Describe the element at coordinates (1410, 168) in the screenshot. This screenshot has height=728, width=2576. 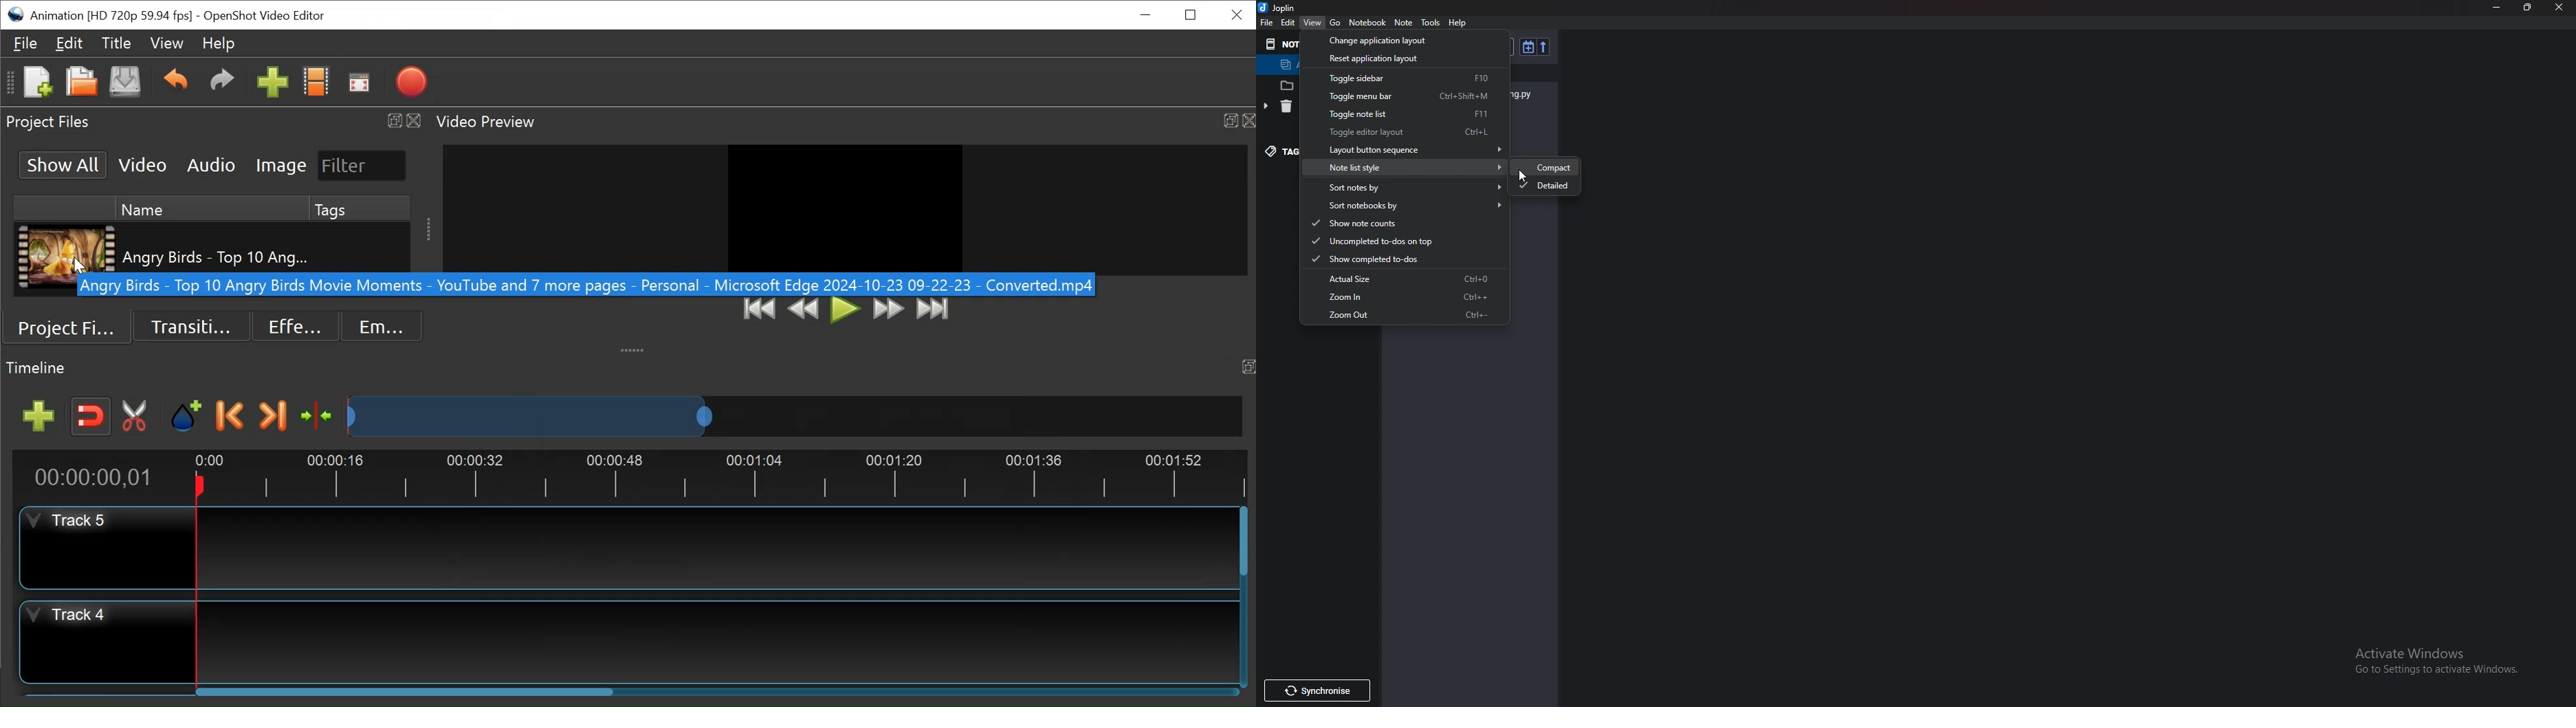
I see `note list style` at that location.